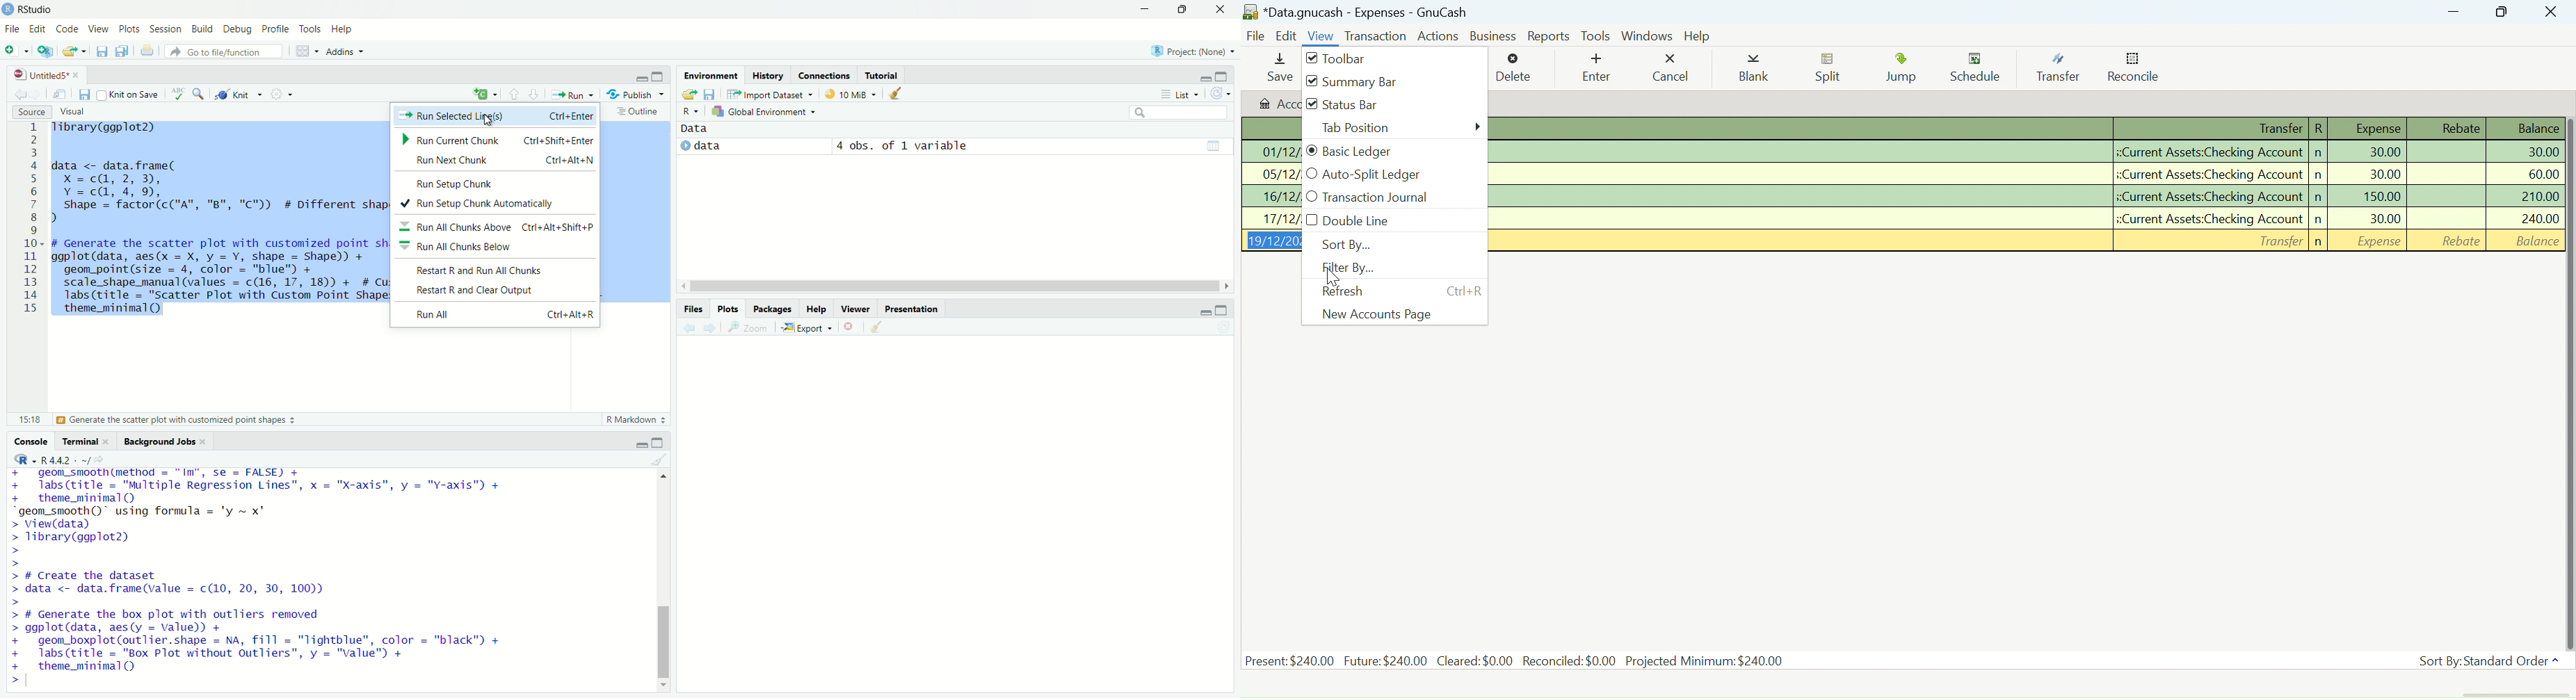 This screenshot has height=700, width=2576. I want to click on New file, so click(16, 51).